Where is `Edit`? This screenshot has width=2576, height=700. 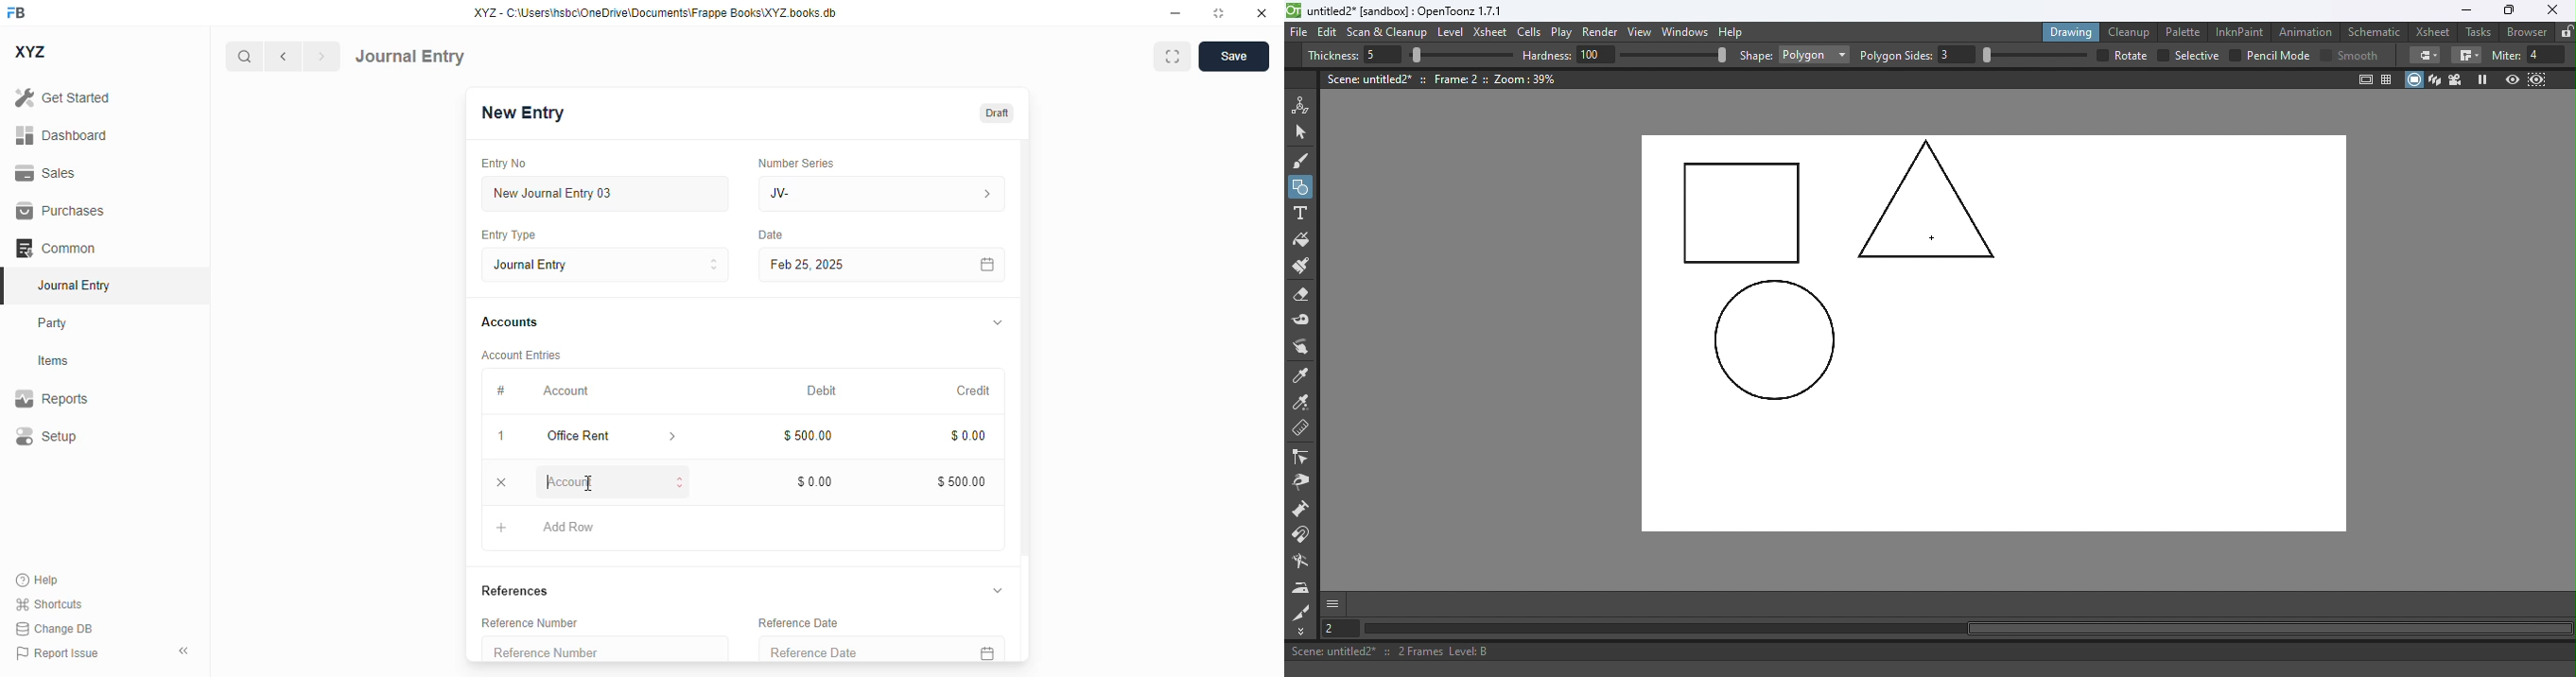
Edit is located at coordinates (1330, 32).